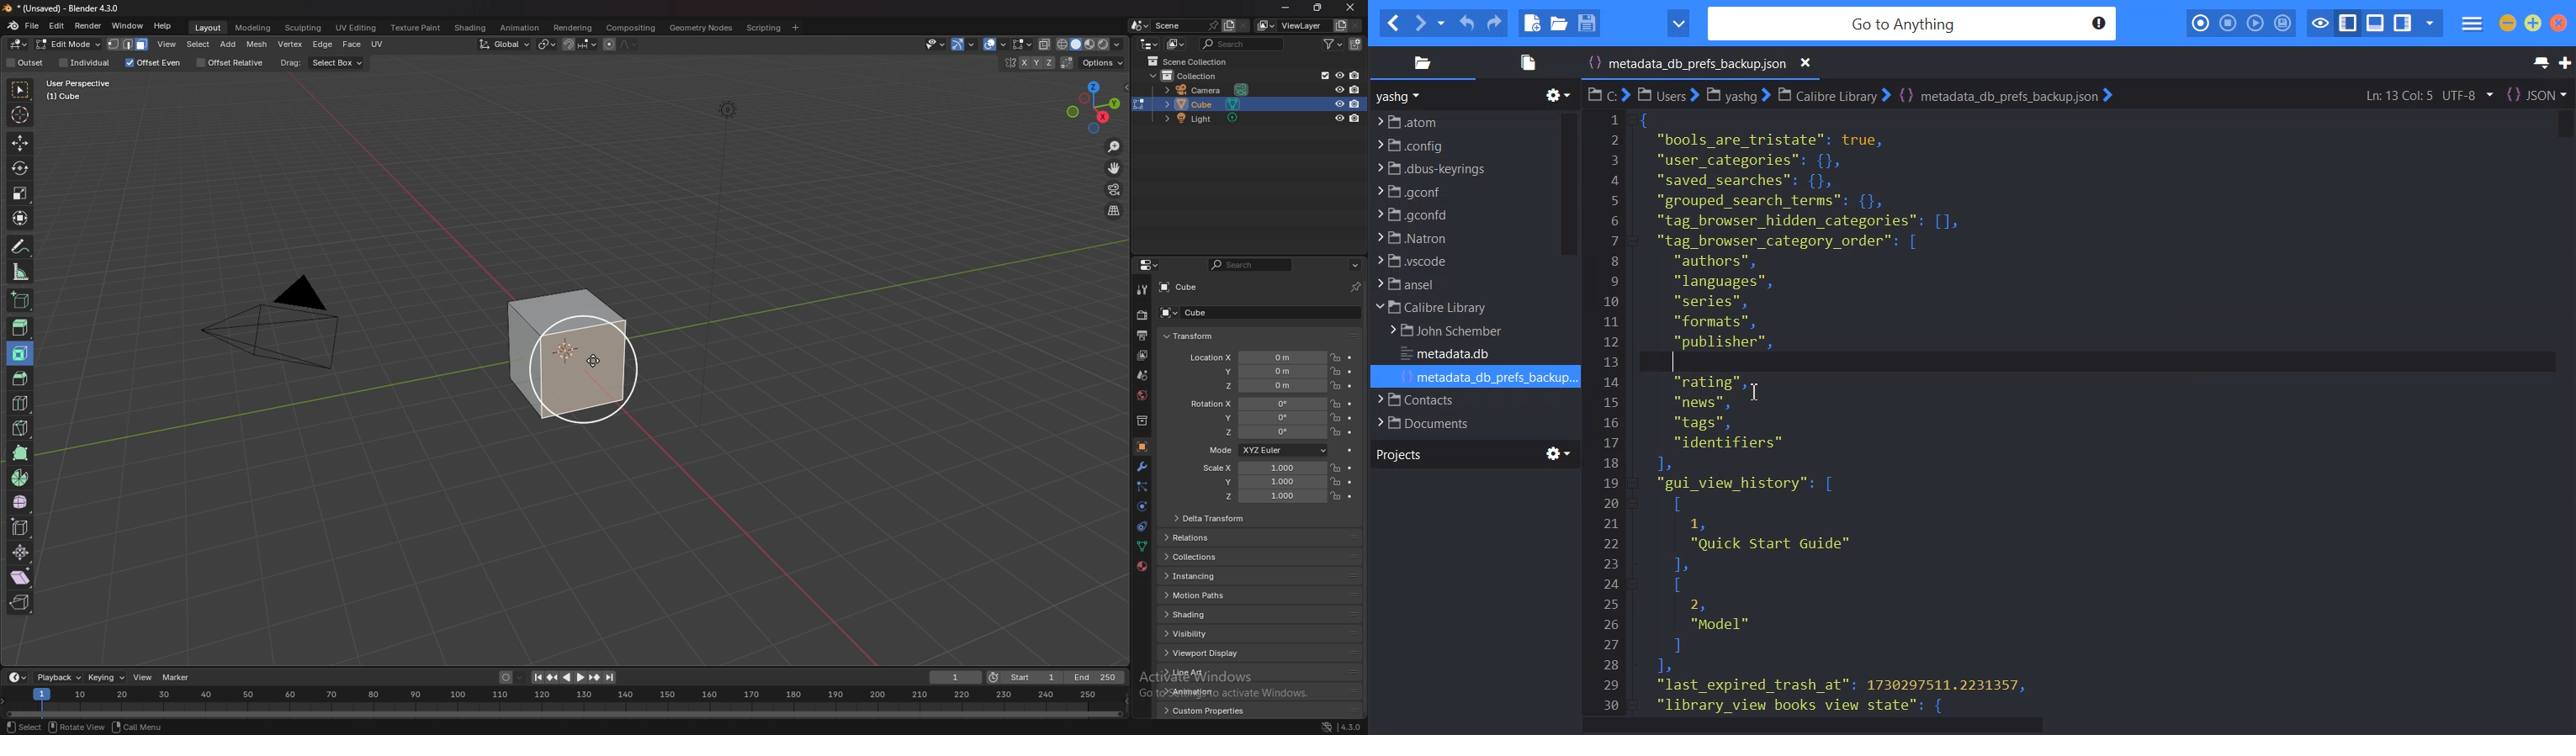 This screenshot has height=756, width=2576. Describe the element at coordinates (198, 44) in the screenshot. I see `select` at that location.